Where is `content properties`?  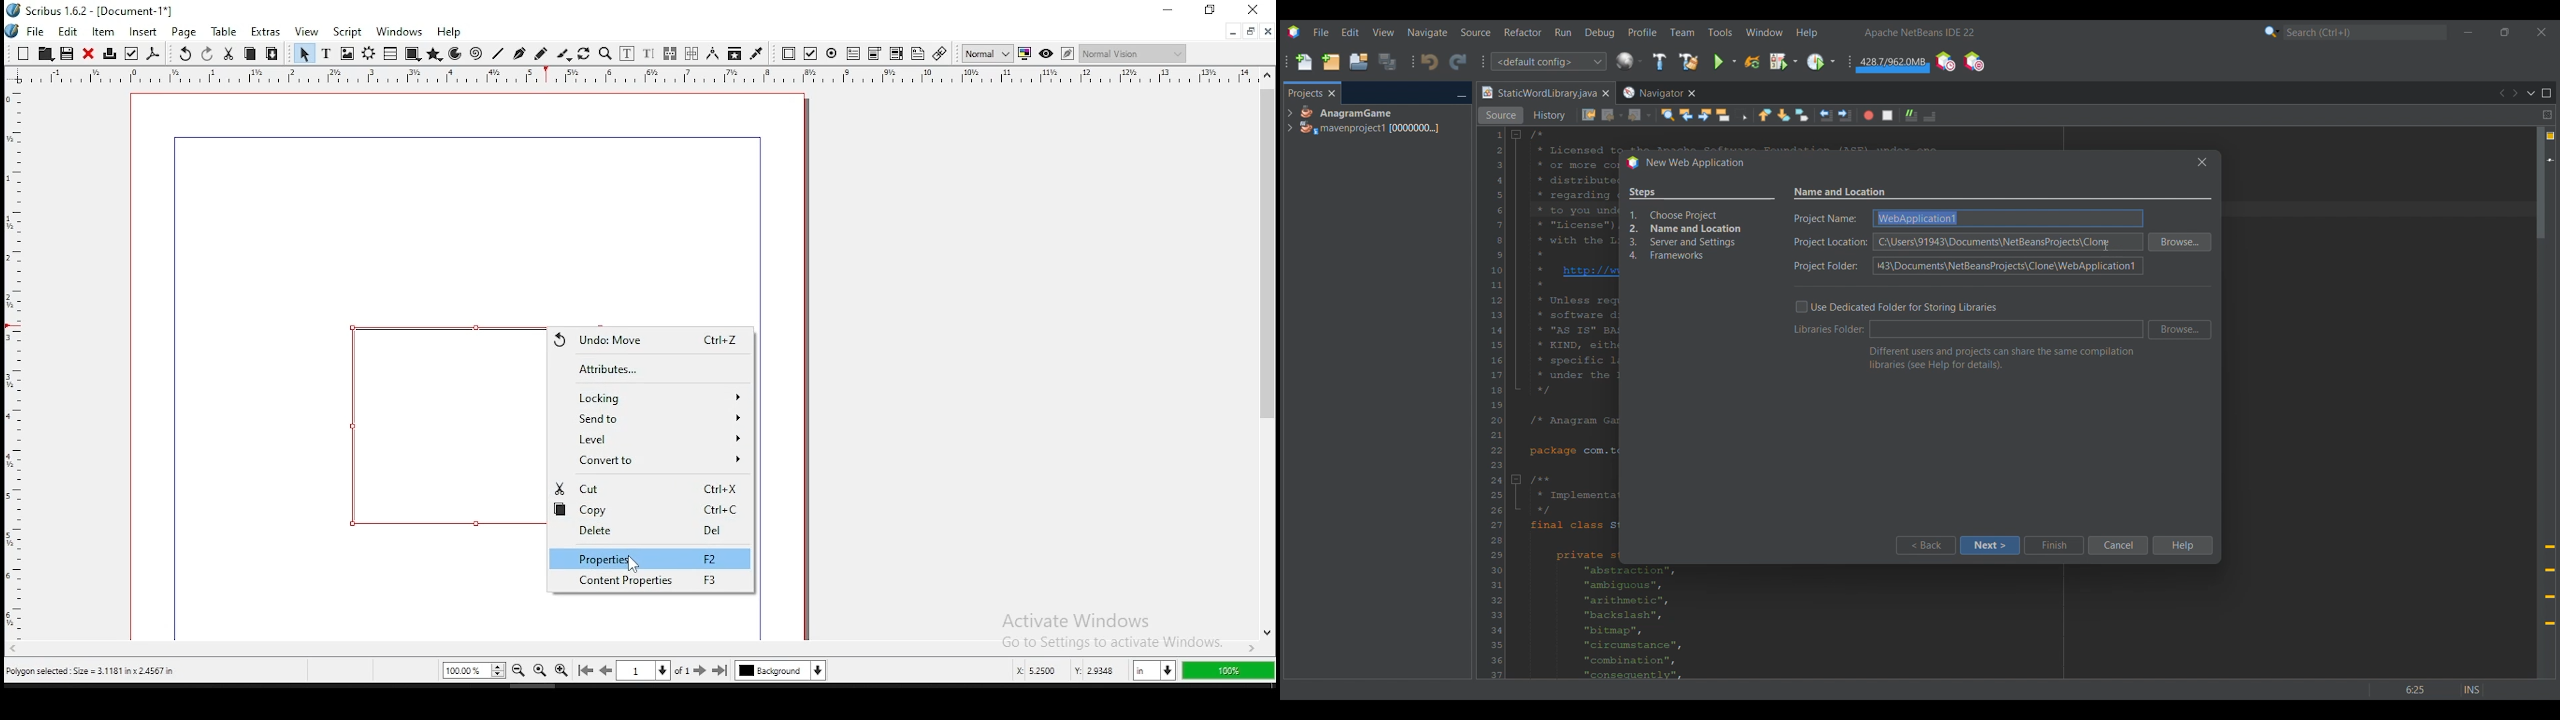
content properties is located at coordinates (652, 581).